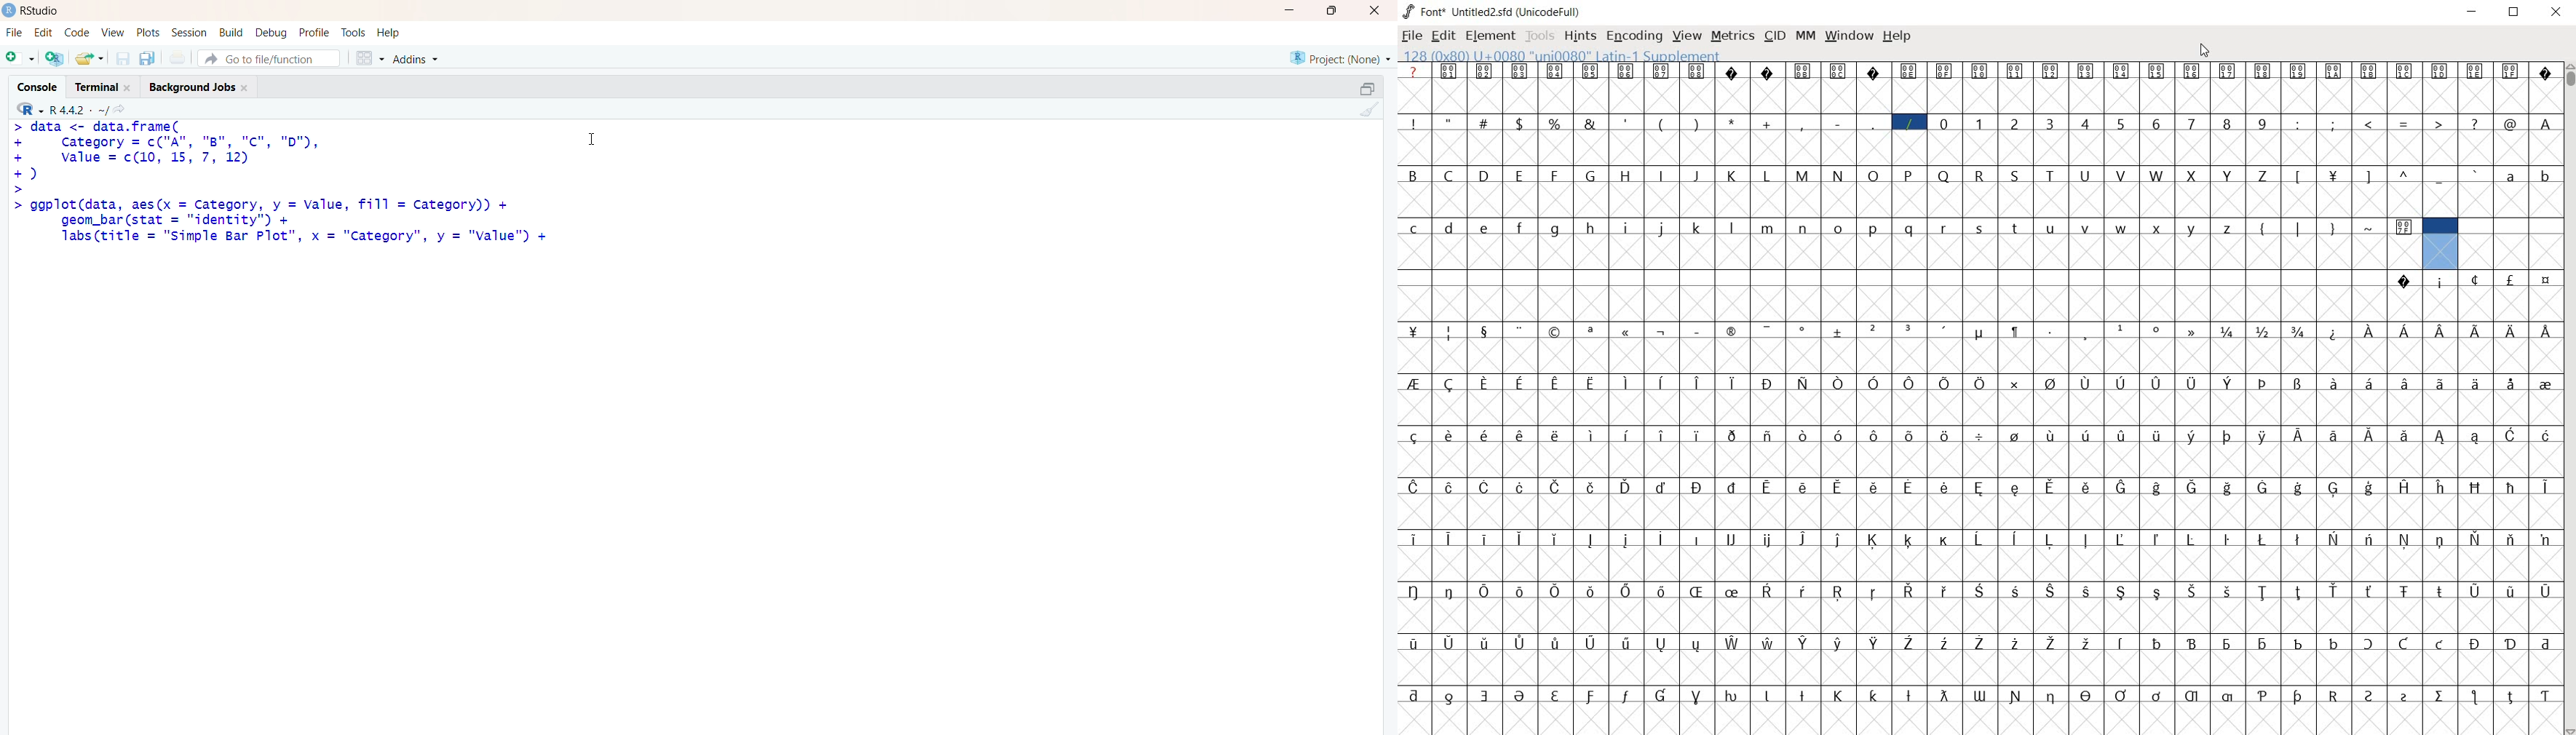 This screenshot has width=2576, height=756. What do you see at coordinates (1415, 539) in the screenshot?
I see `Symbol` at bounding box center [1415, 539].